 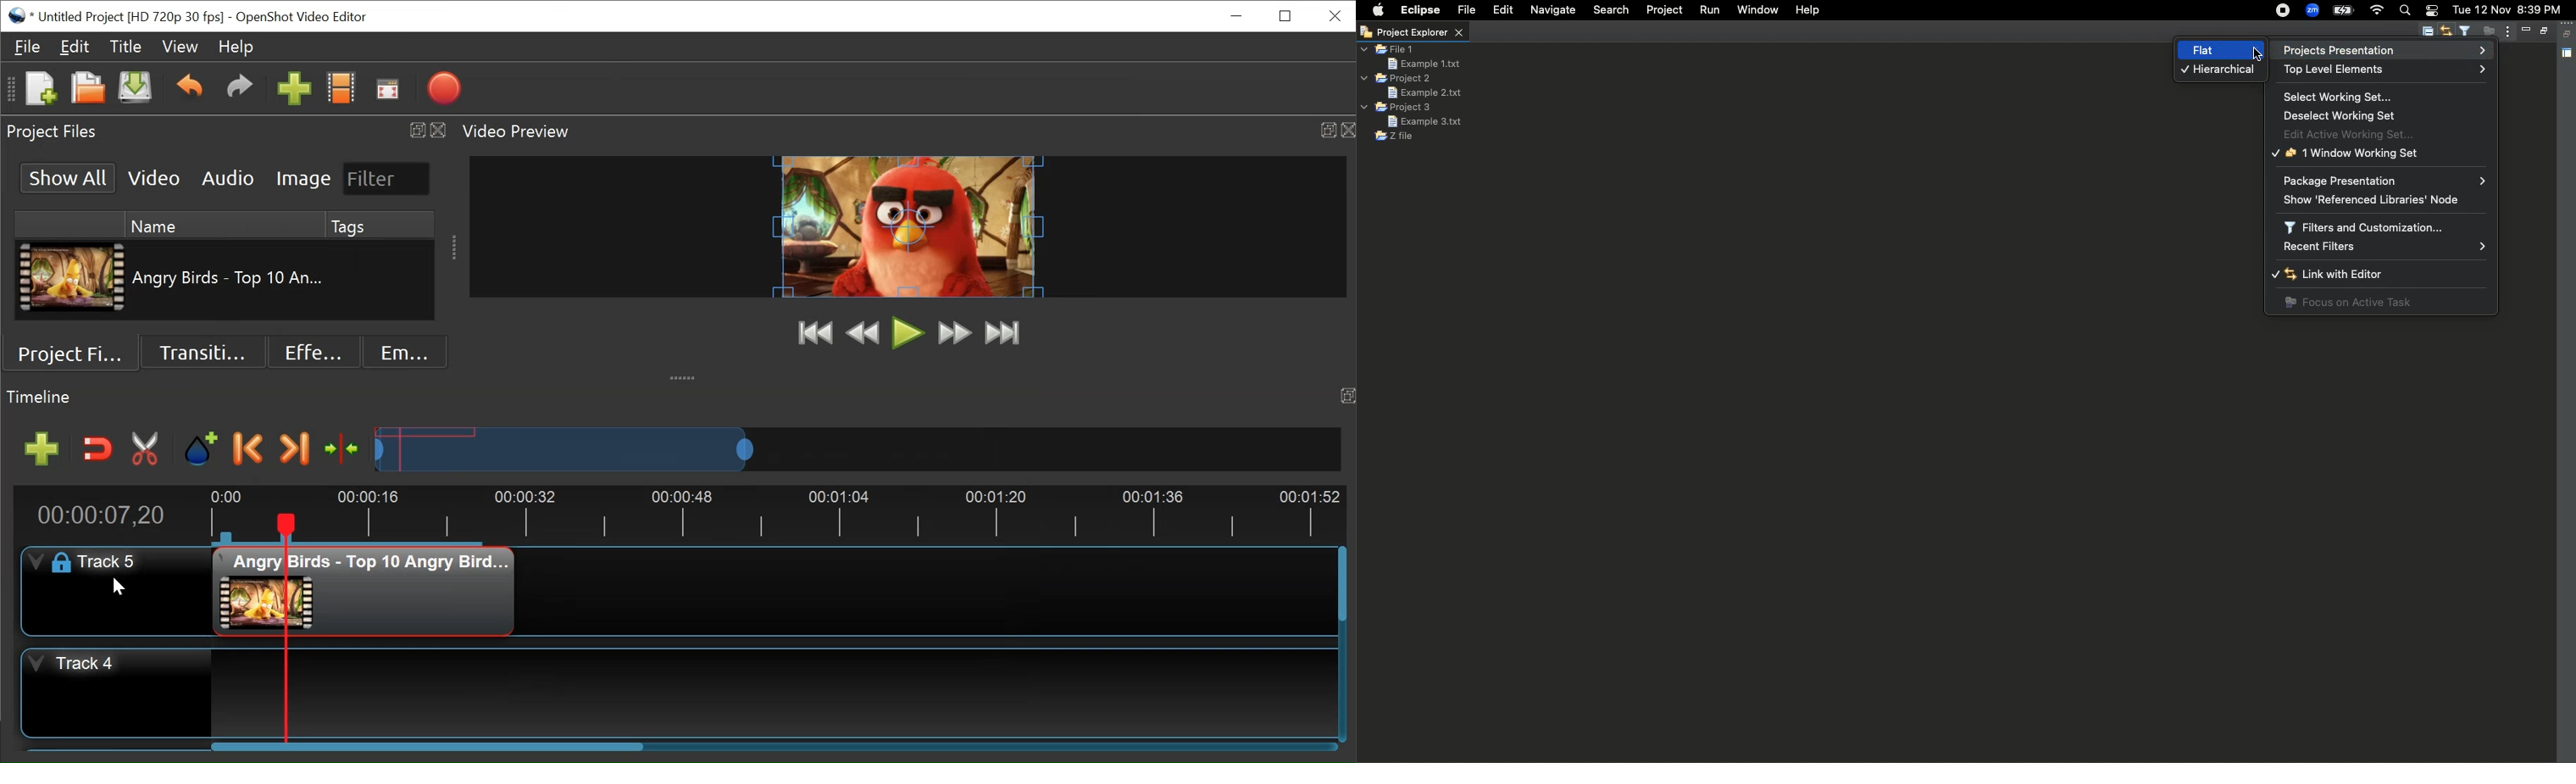 I want to click on File, so click(x=28, y=47).